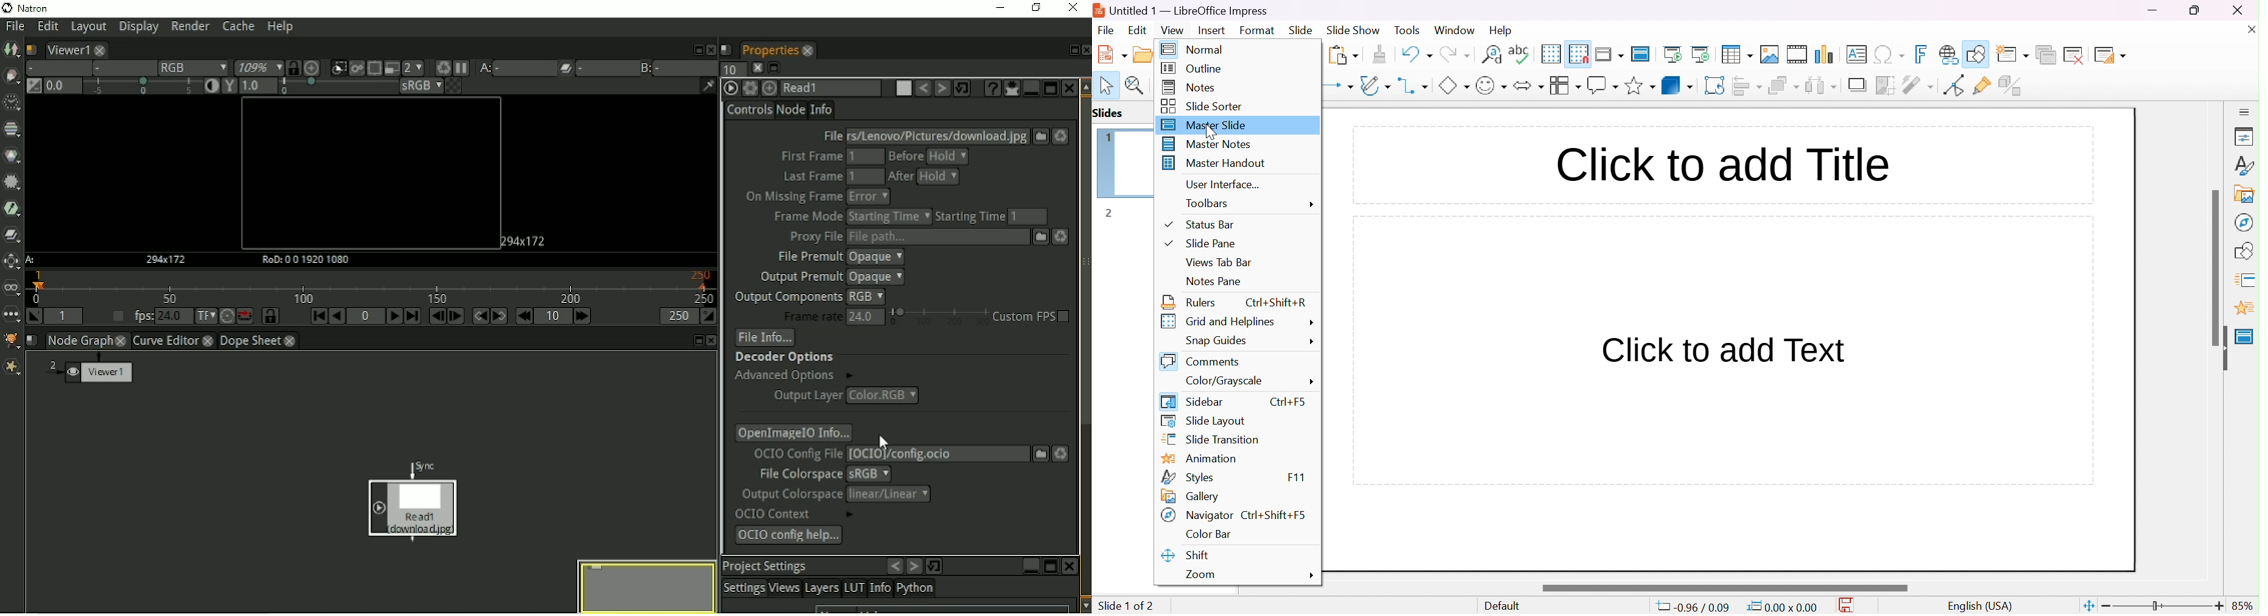  I want to click on display grid, so click(1550, 54).